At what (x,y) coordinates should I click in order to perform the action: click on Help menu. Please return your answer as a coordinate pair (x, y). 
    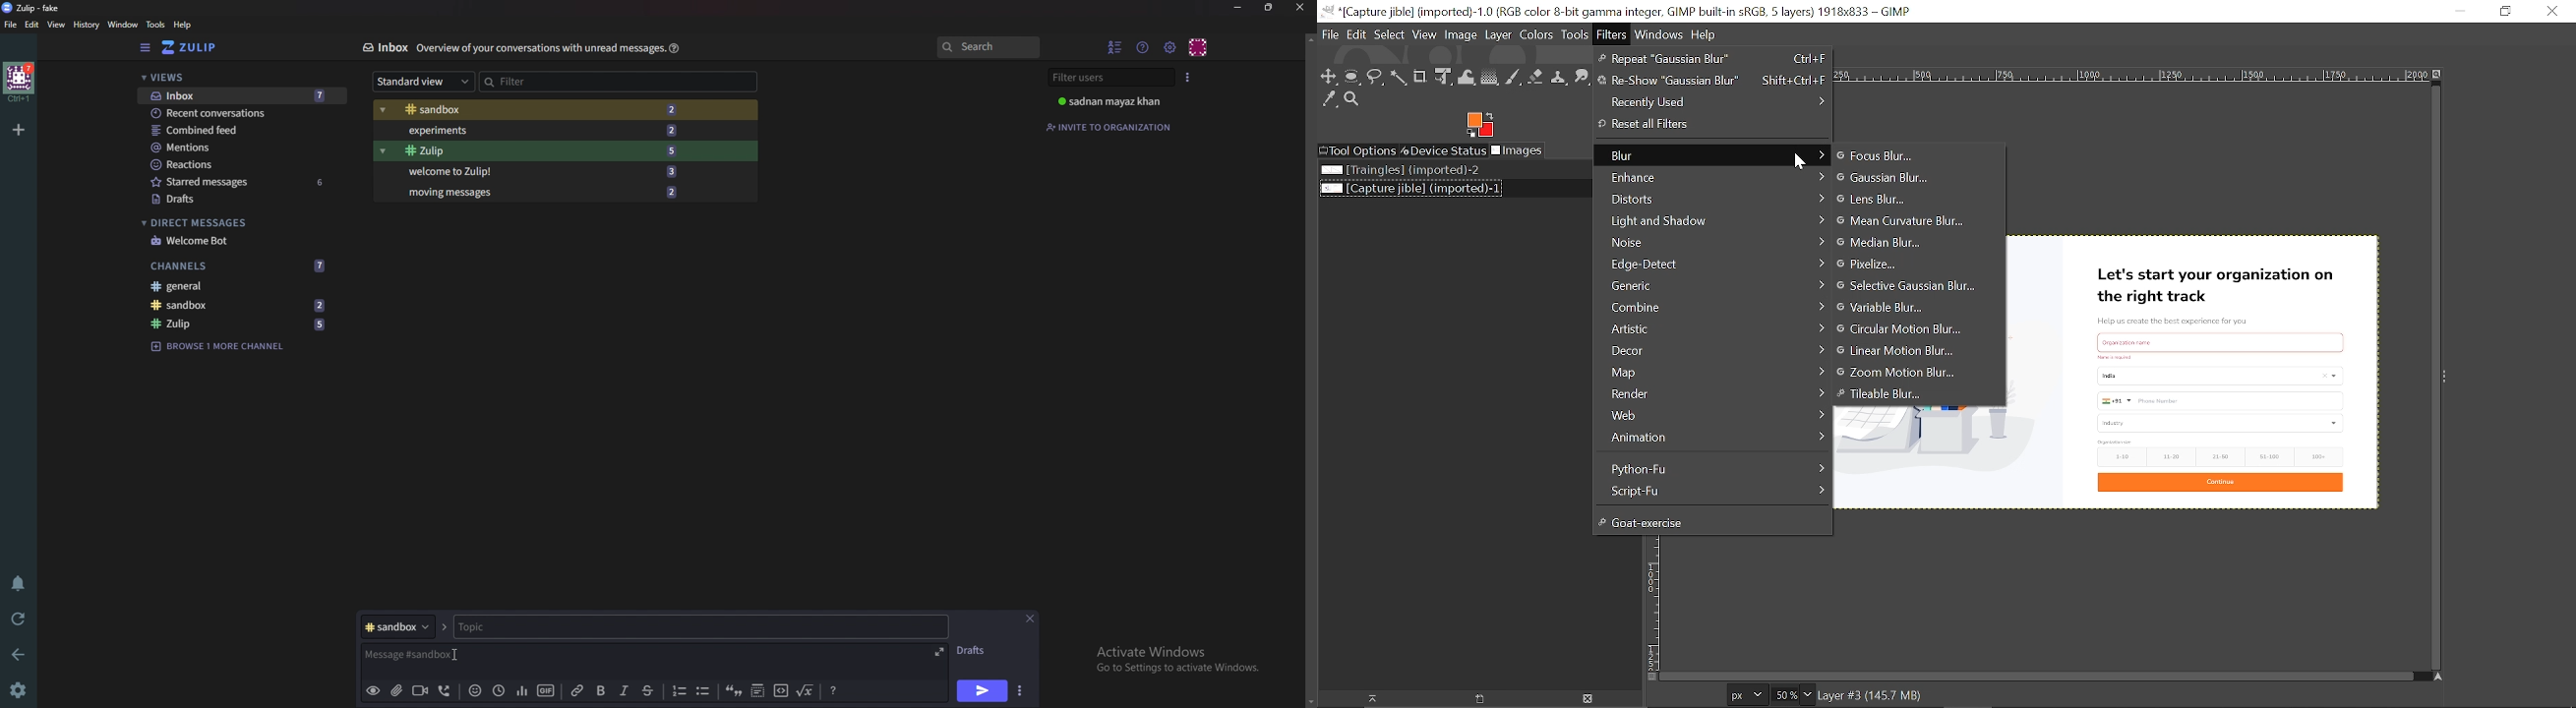
    Looking at the image, I should click on (1145, 47).